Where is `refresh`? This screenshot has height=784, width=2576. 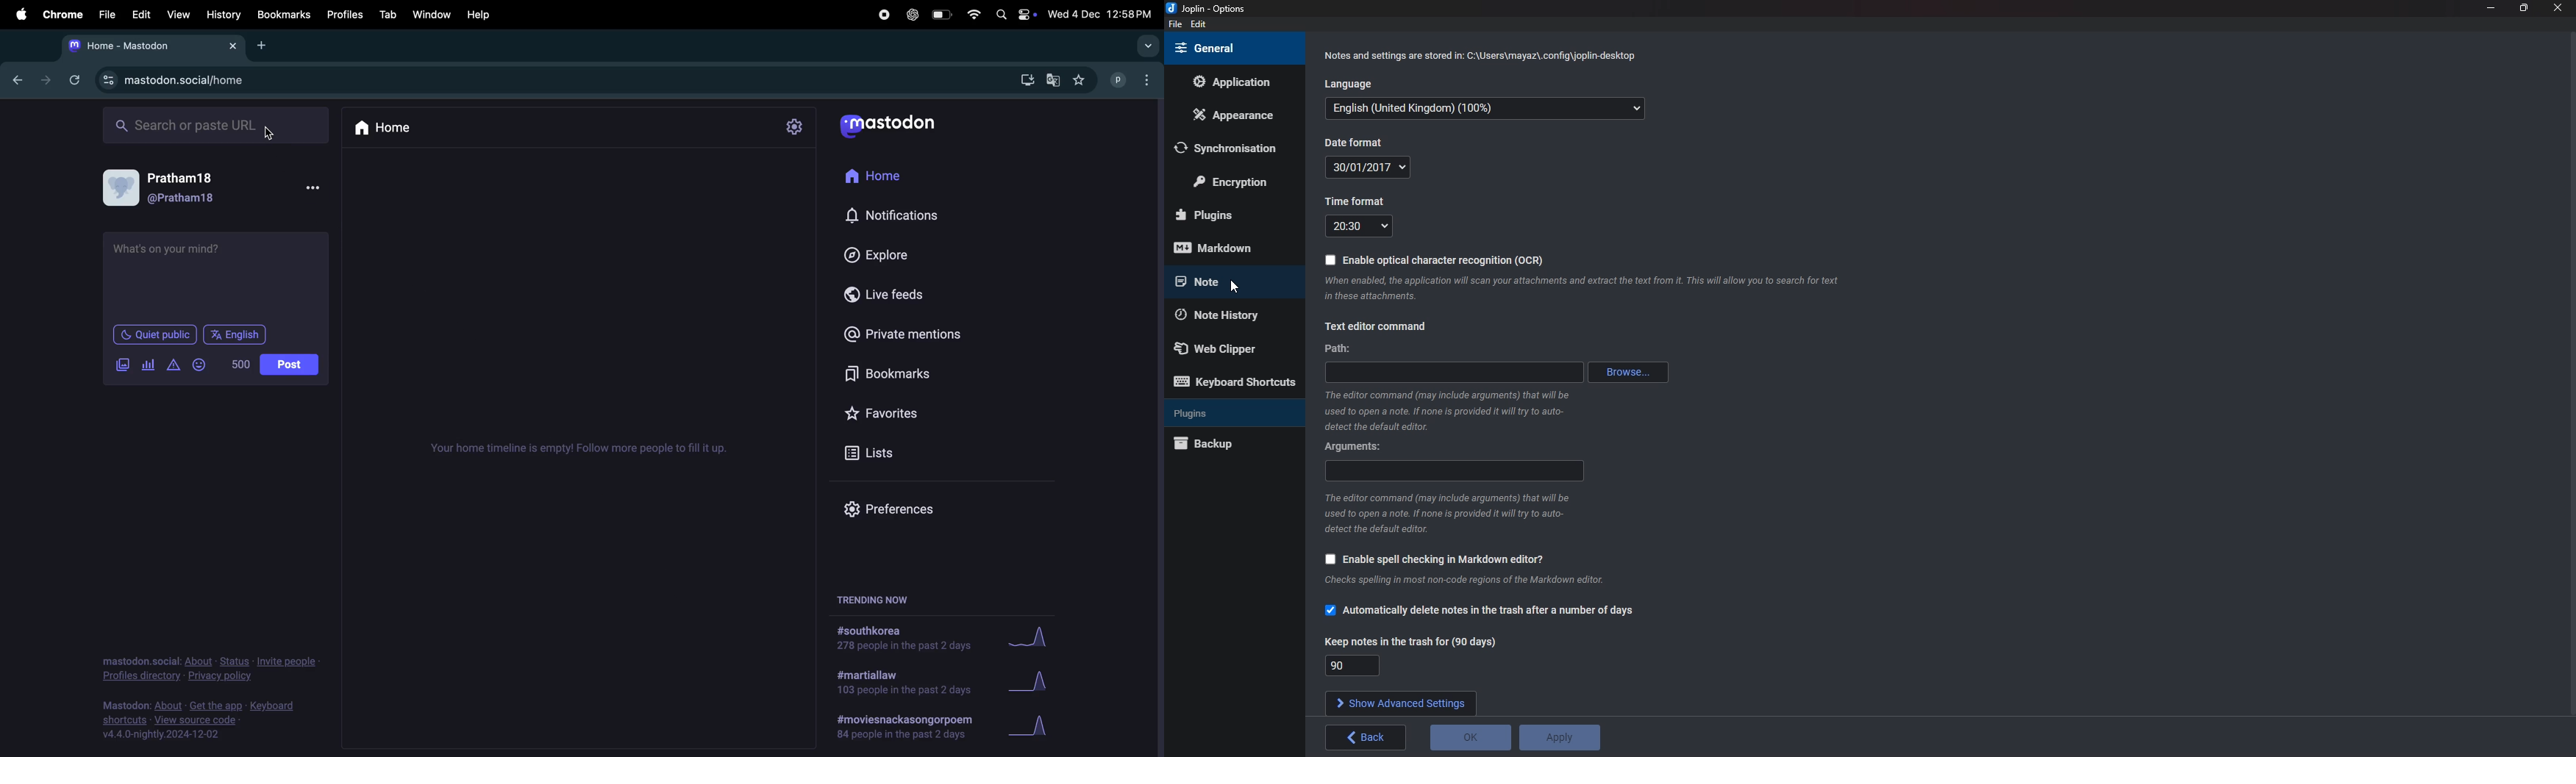 refresh is located at coordinates (73, 80).